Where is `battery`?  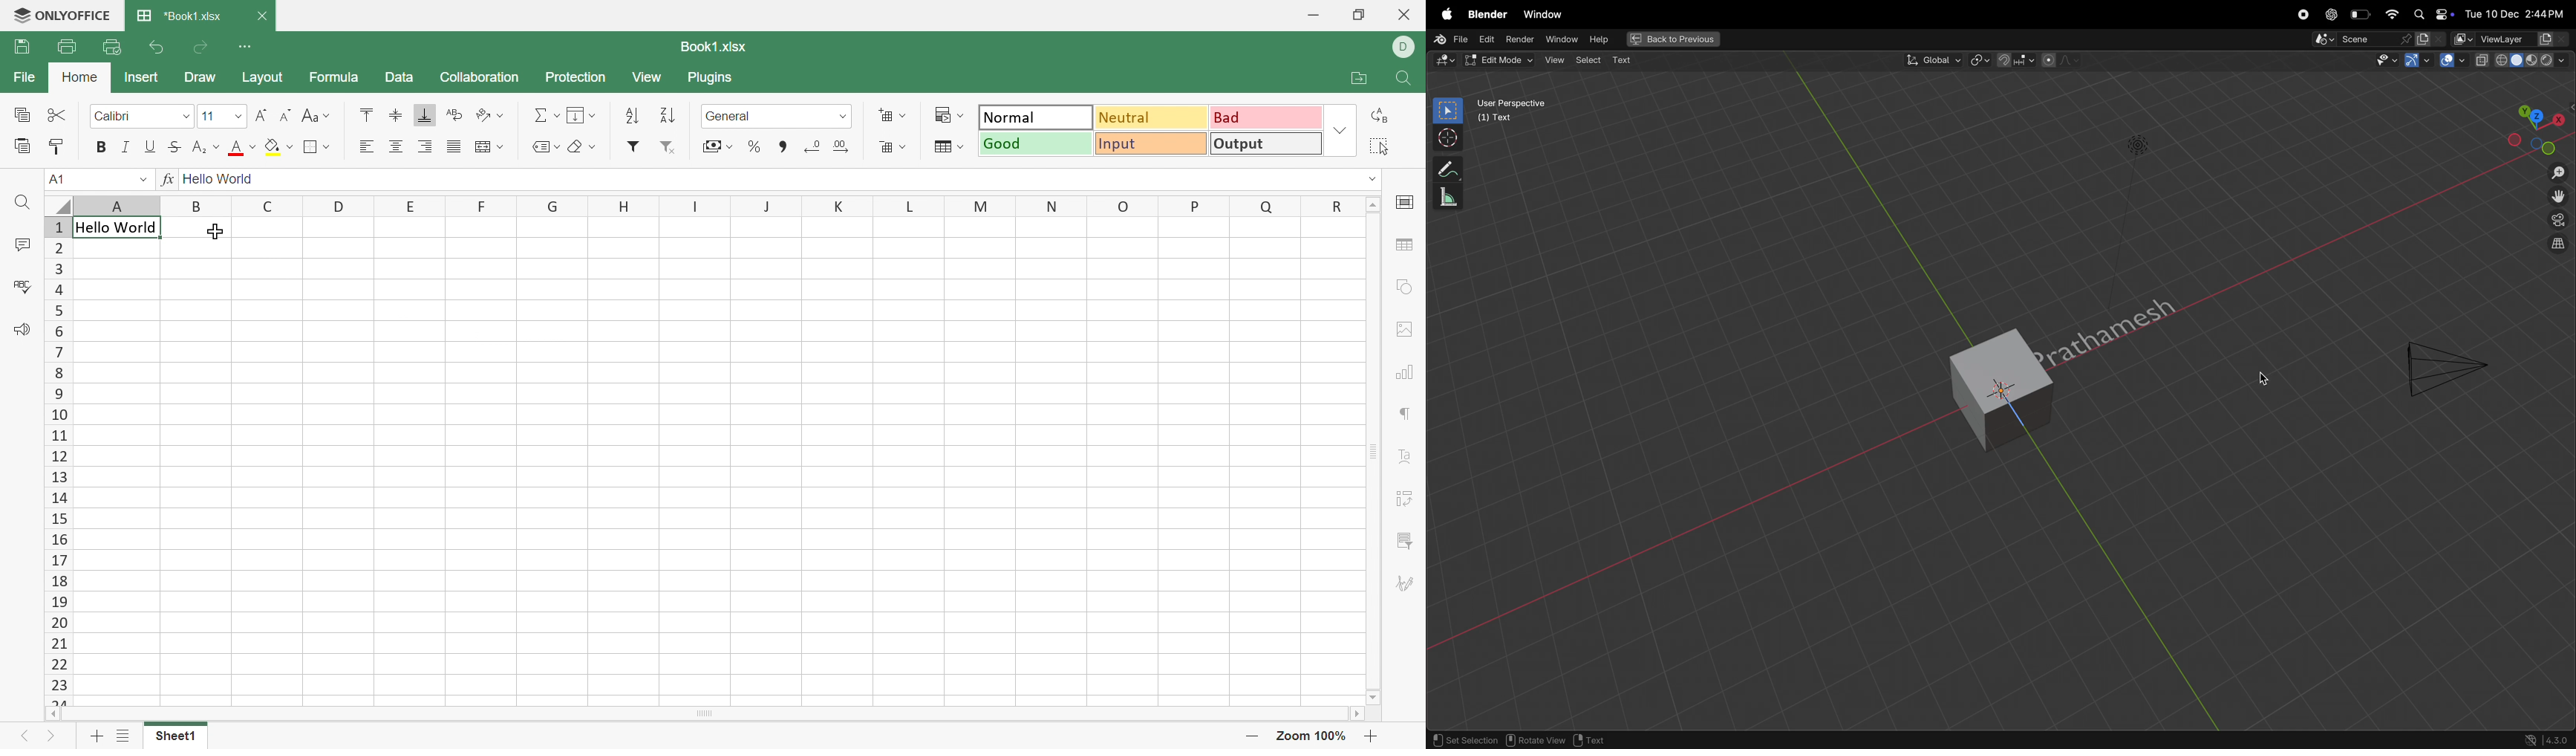
battery is located at coordinates (2361, 14).